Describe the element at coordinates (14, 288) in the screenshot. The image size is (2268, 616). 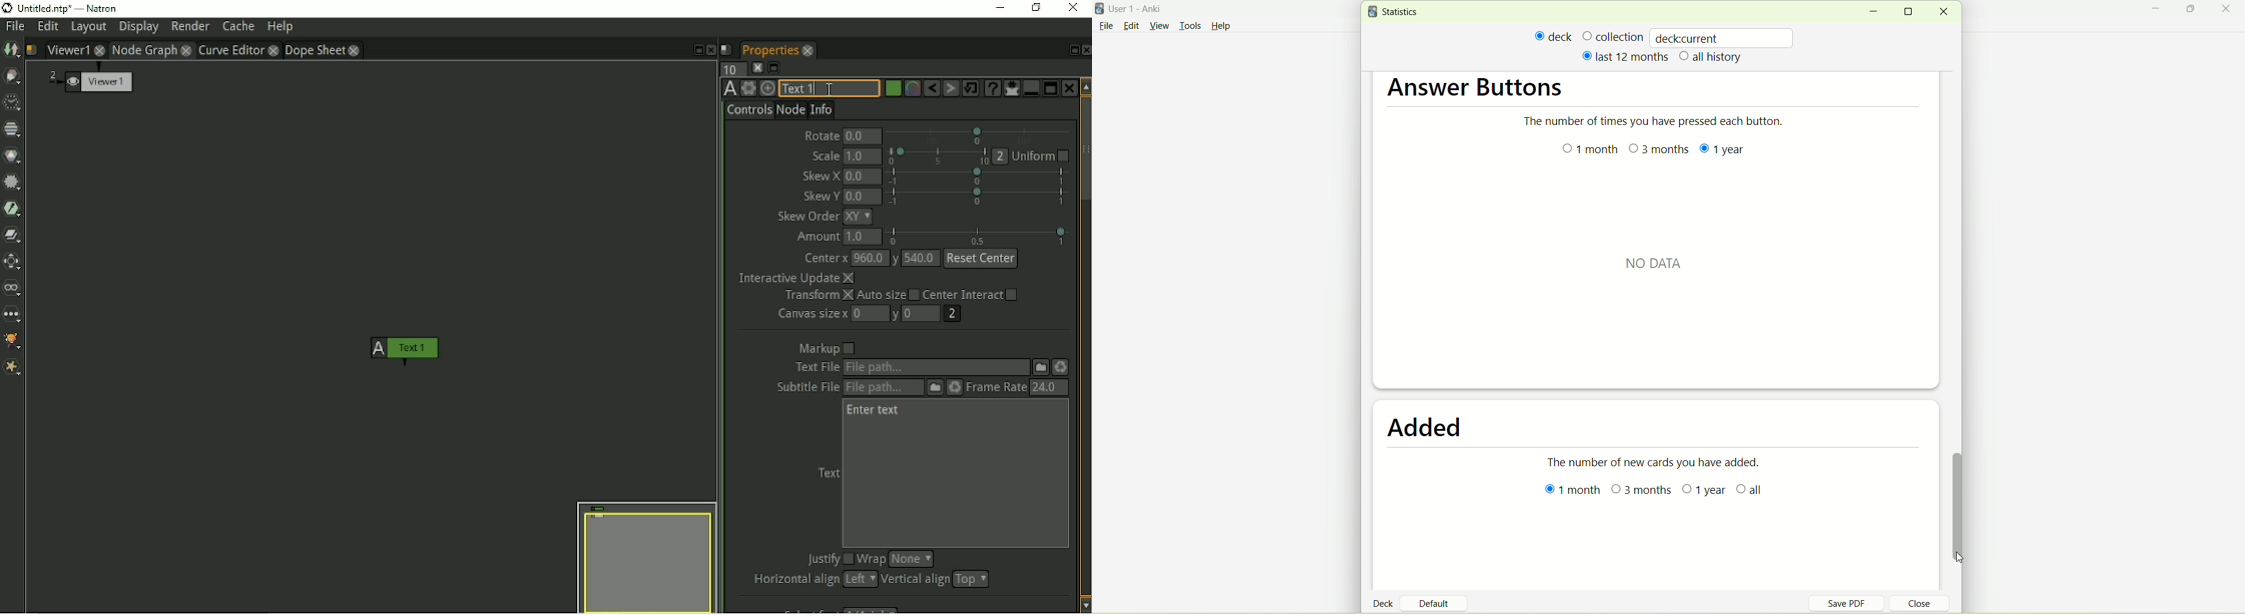
I see `Views` at that location.